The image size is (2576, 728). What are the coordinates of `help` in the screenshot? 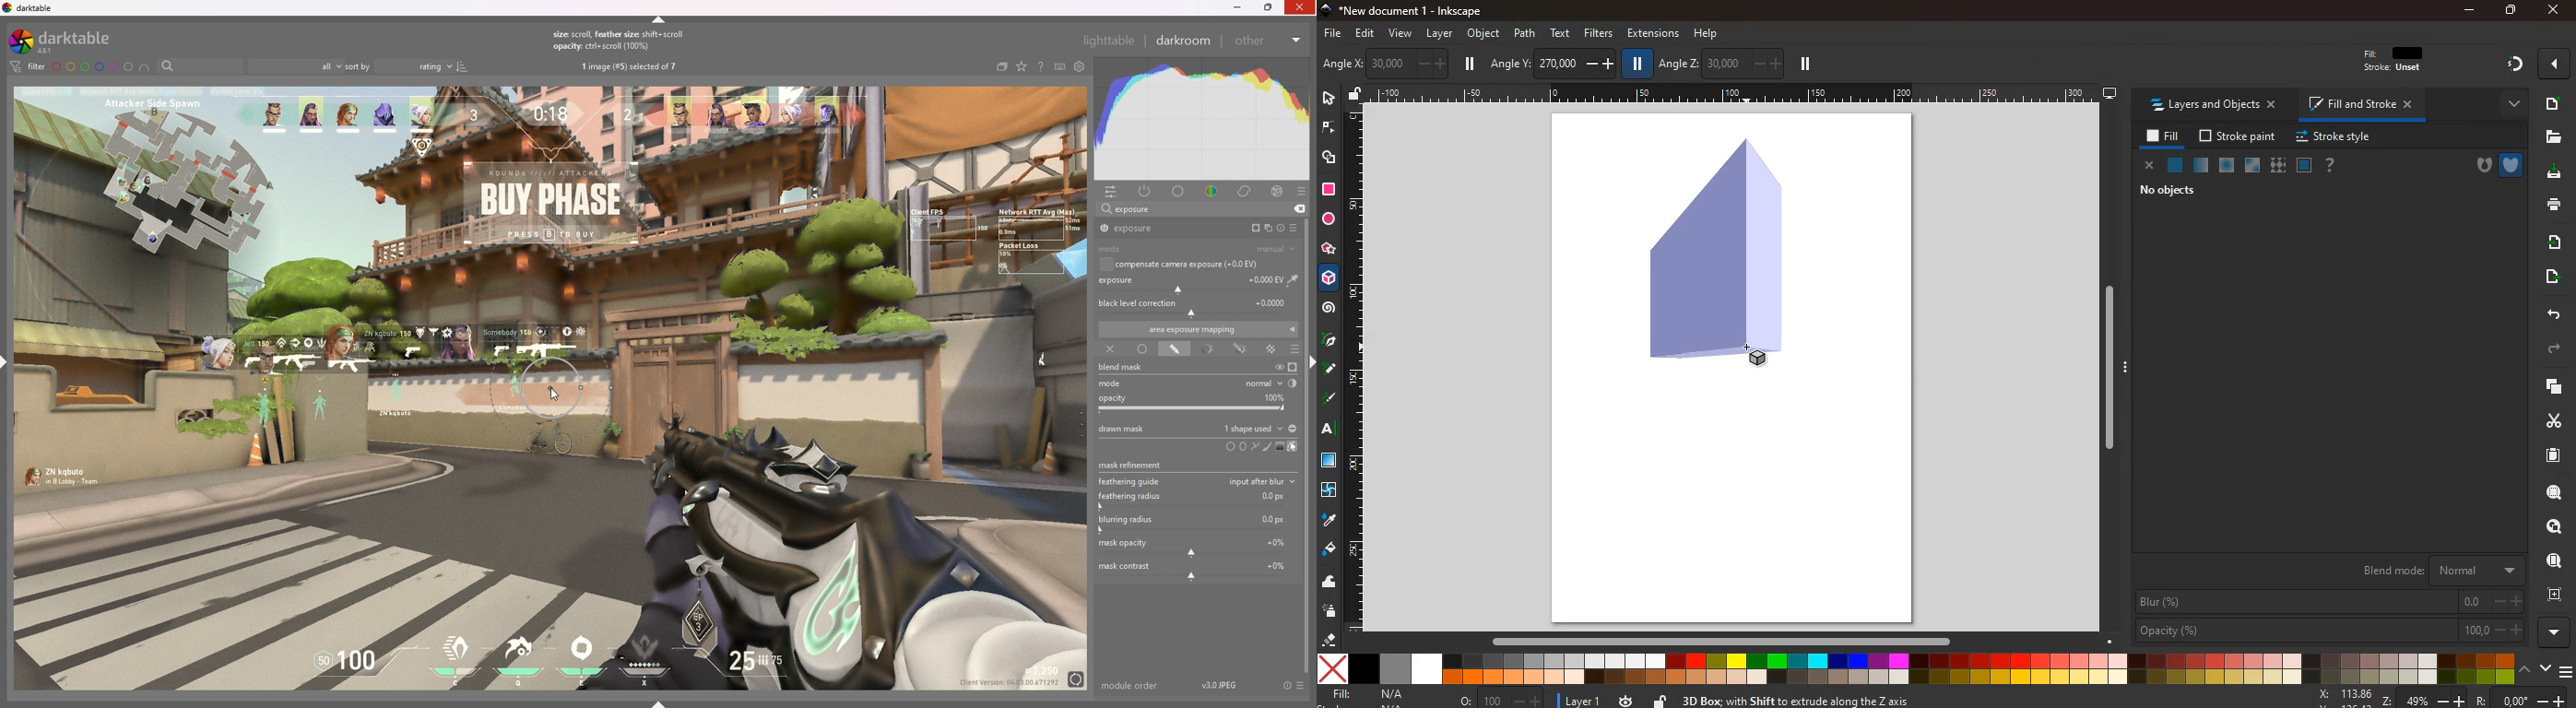 It's located at (1707, 31).